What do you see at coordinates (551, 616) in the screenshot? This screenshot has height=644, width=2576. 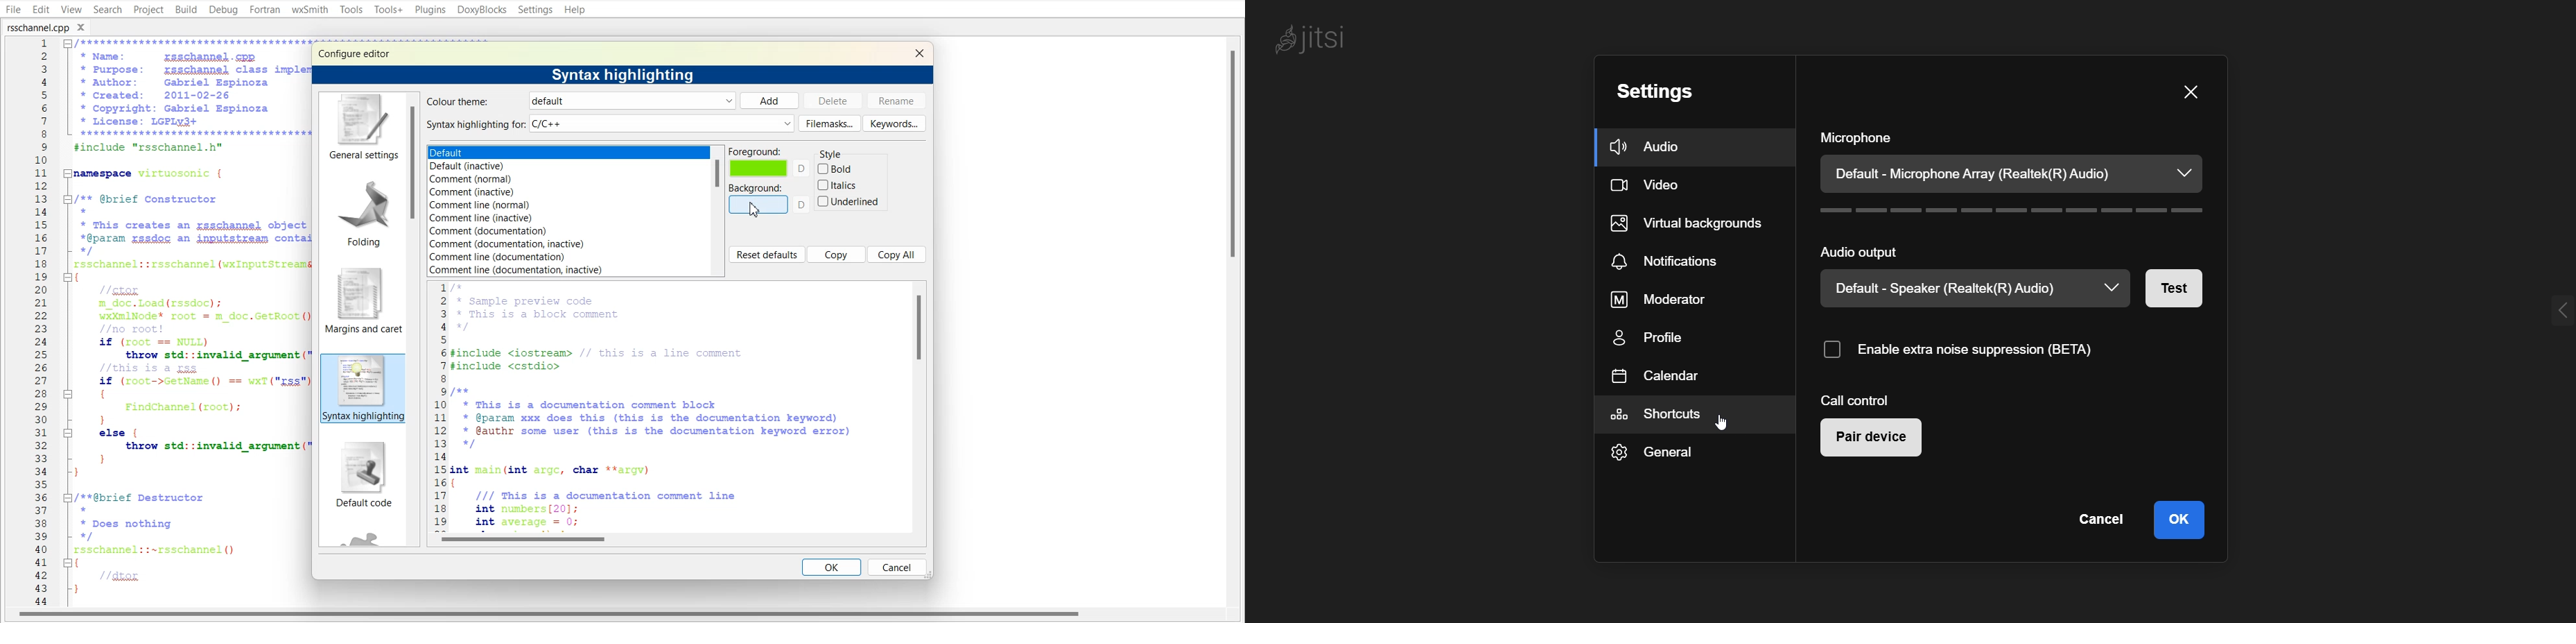 I see `Horizontal Scroll bar` at bounding box center [551, 616].